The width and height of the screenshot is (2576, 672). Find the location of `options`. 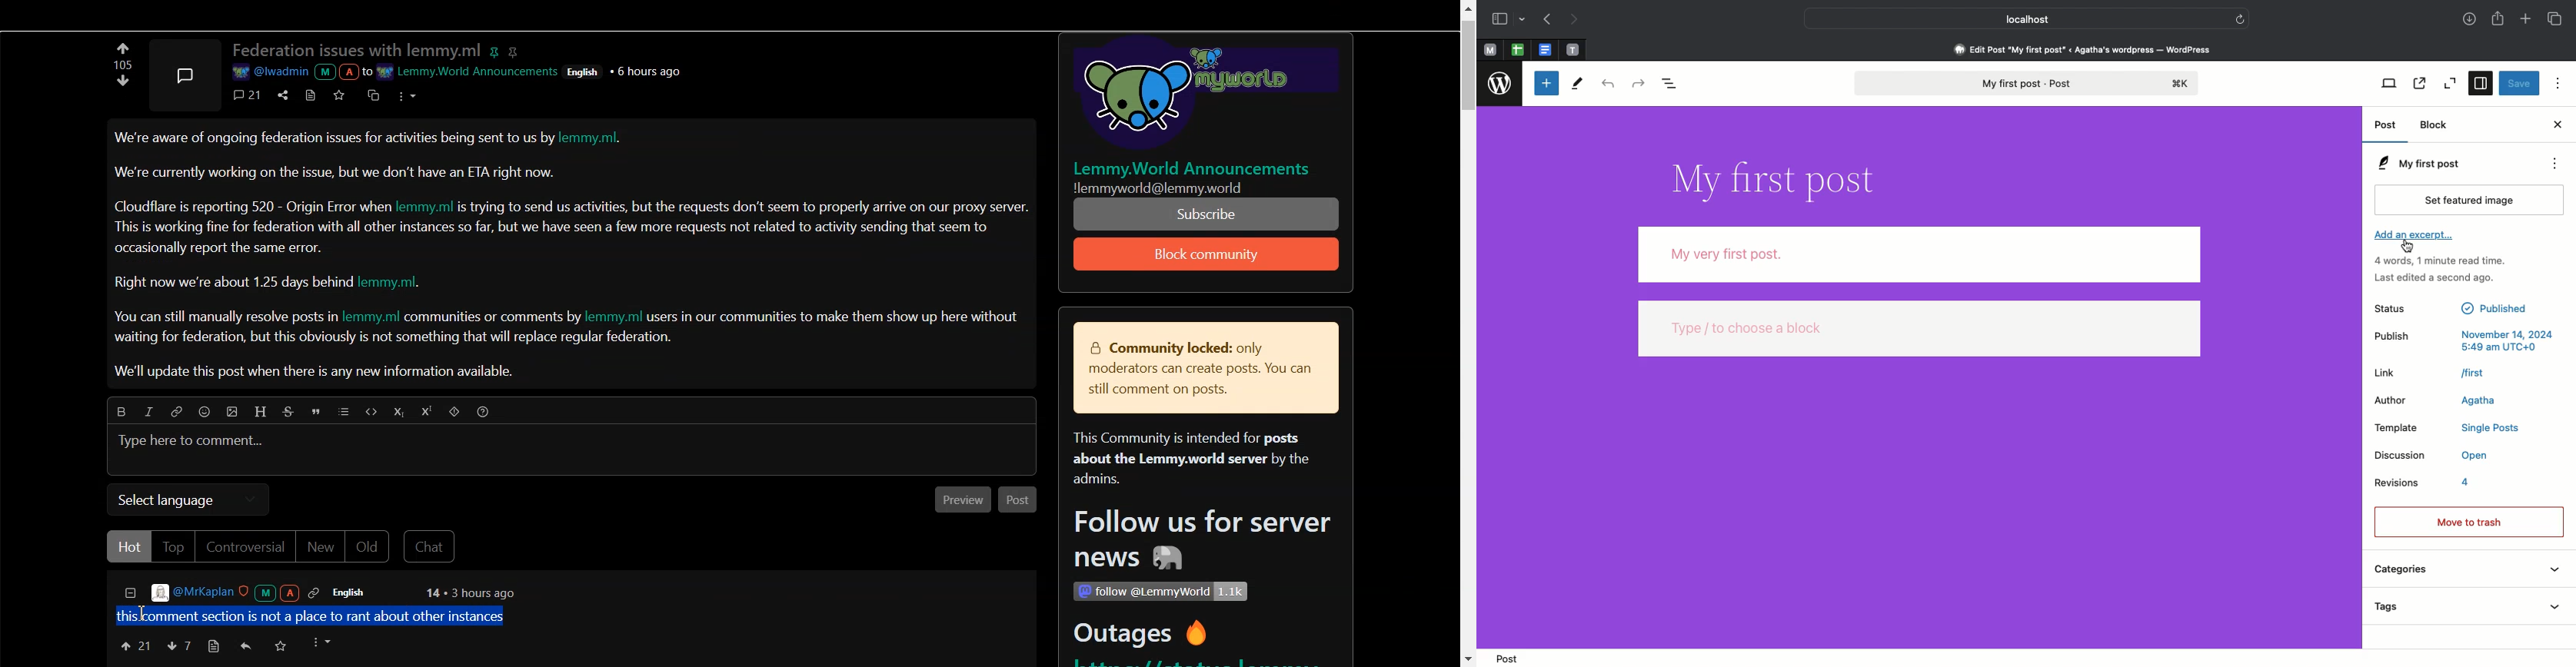

options is located at coordinates (405, 95).